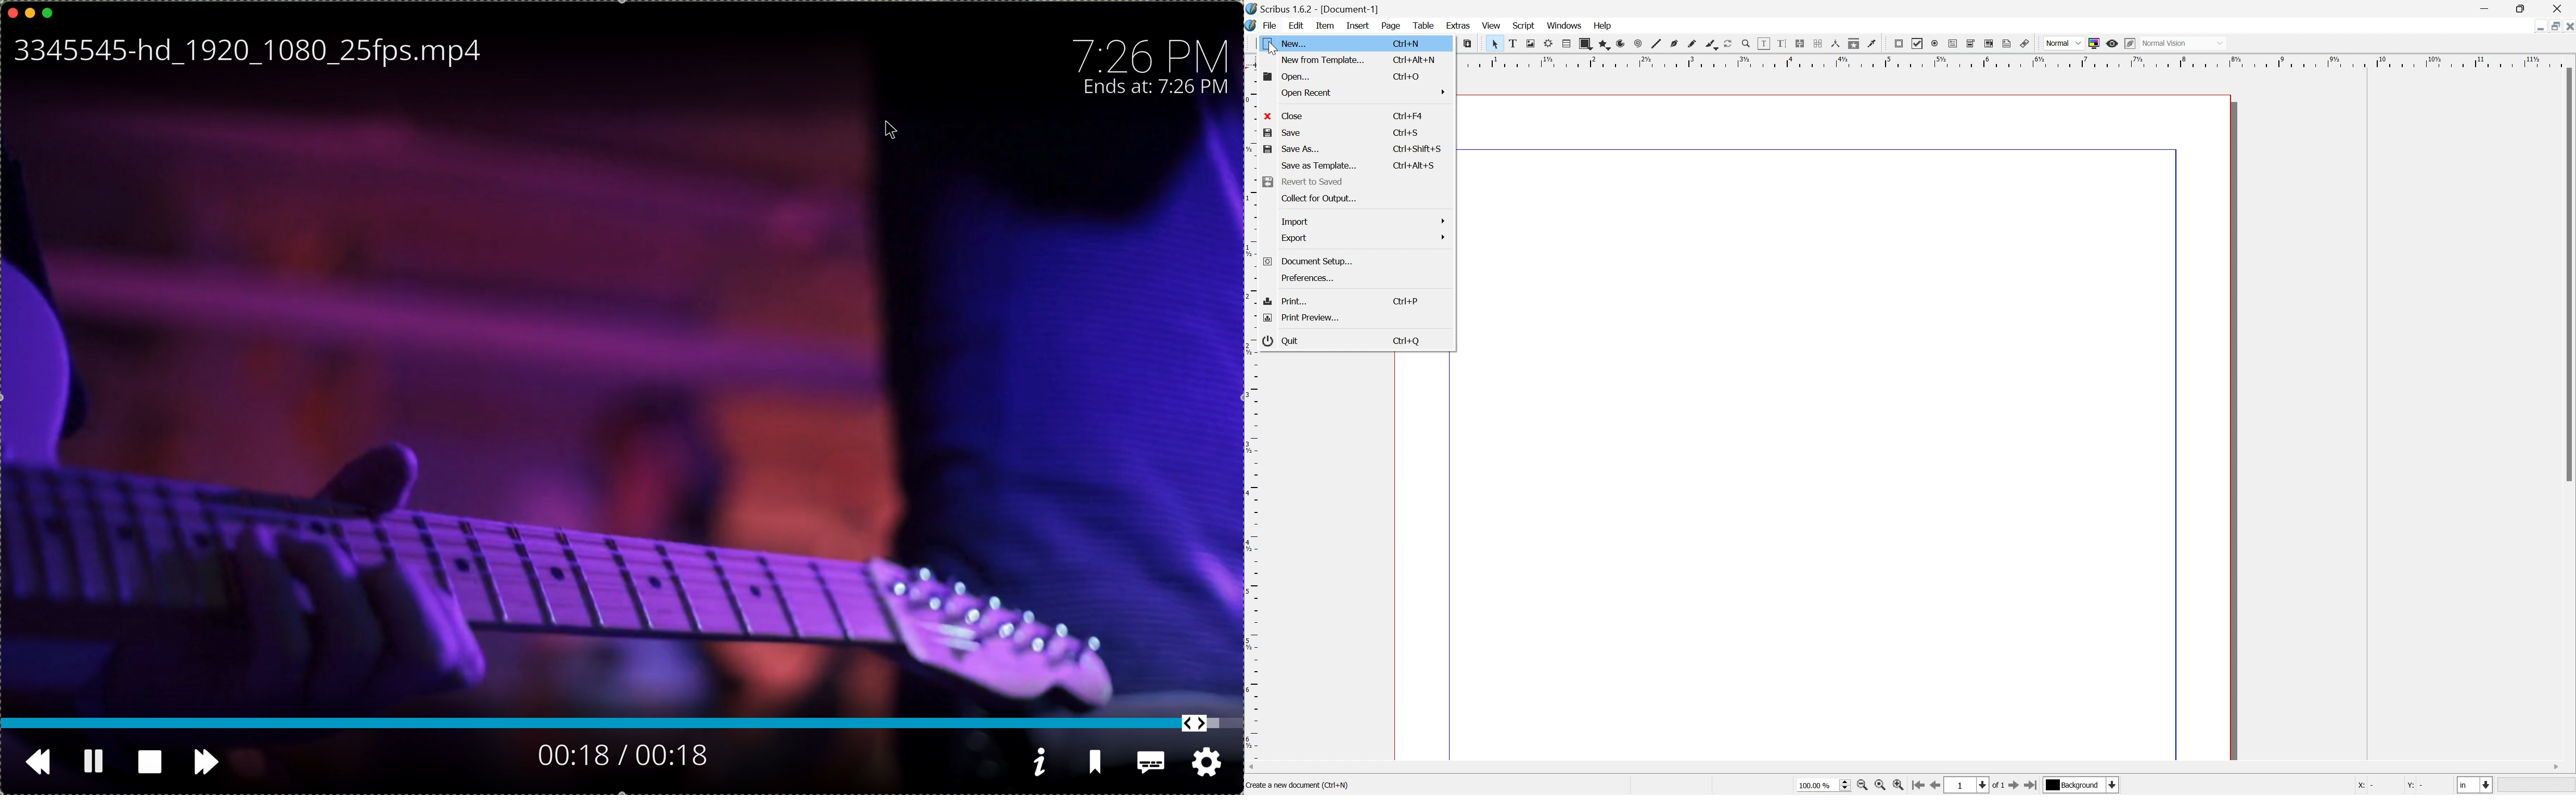  Describe the element at coordinates (1392, 28) in the screenshot. I see `Page` at that location.